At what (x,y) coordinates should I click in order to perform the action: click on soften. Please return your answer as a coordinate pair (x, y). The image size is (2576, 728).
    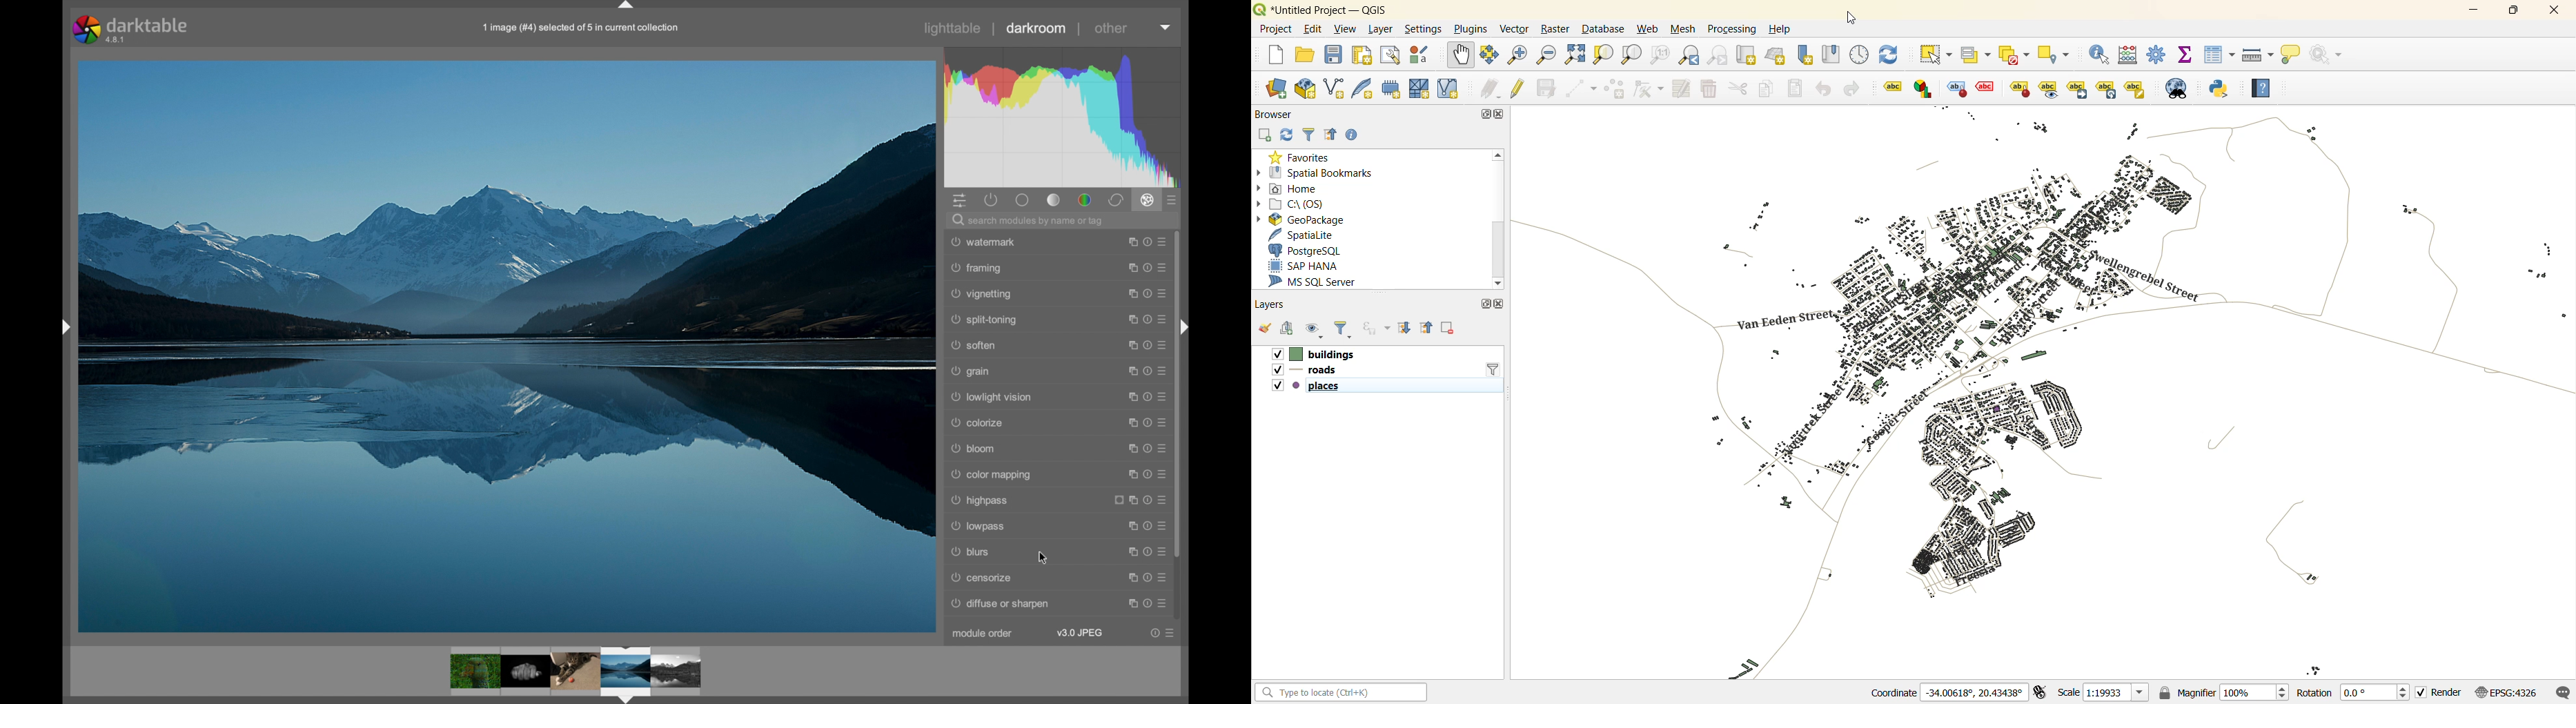
    Looking at the image, I should click on (974, 345).